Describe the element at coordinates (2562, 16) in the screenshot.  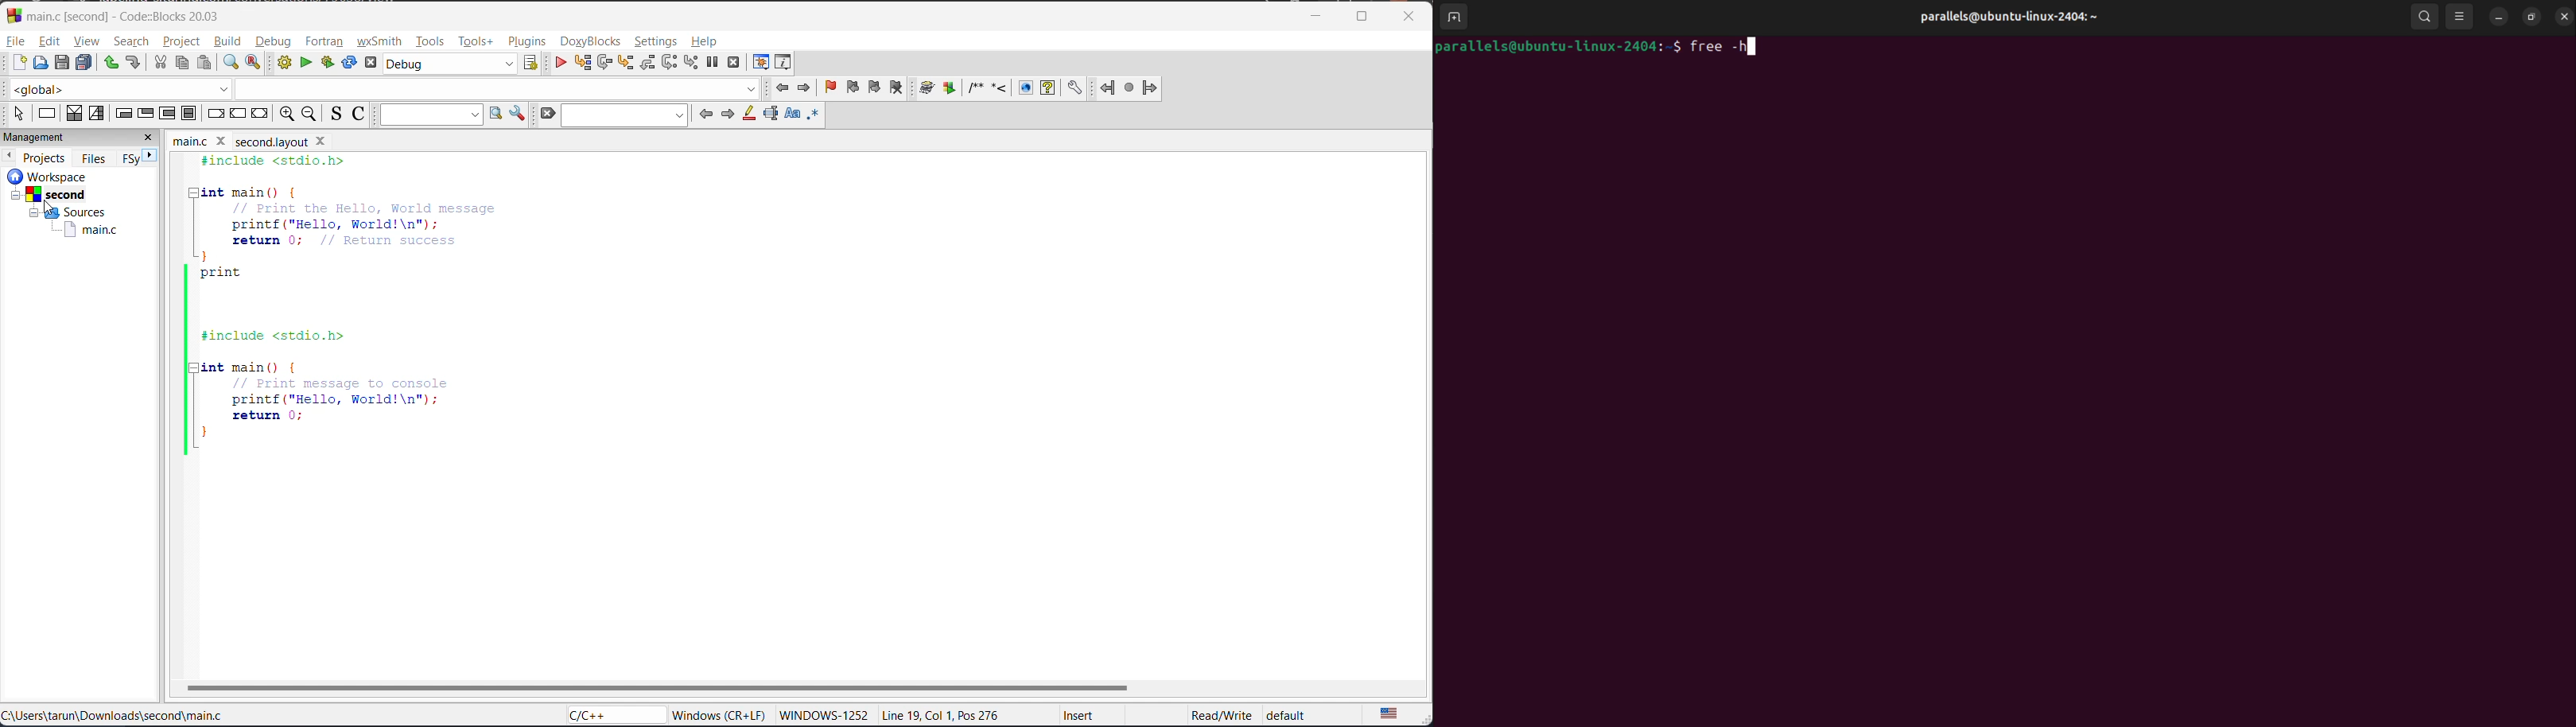
I see `close` at that location.